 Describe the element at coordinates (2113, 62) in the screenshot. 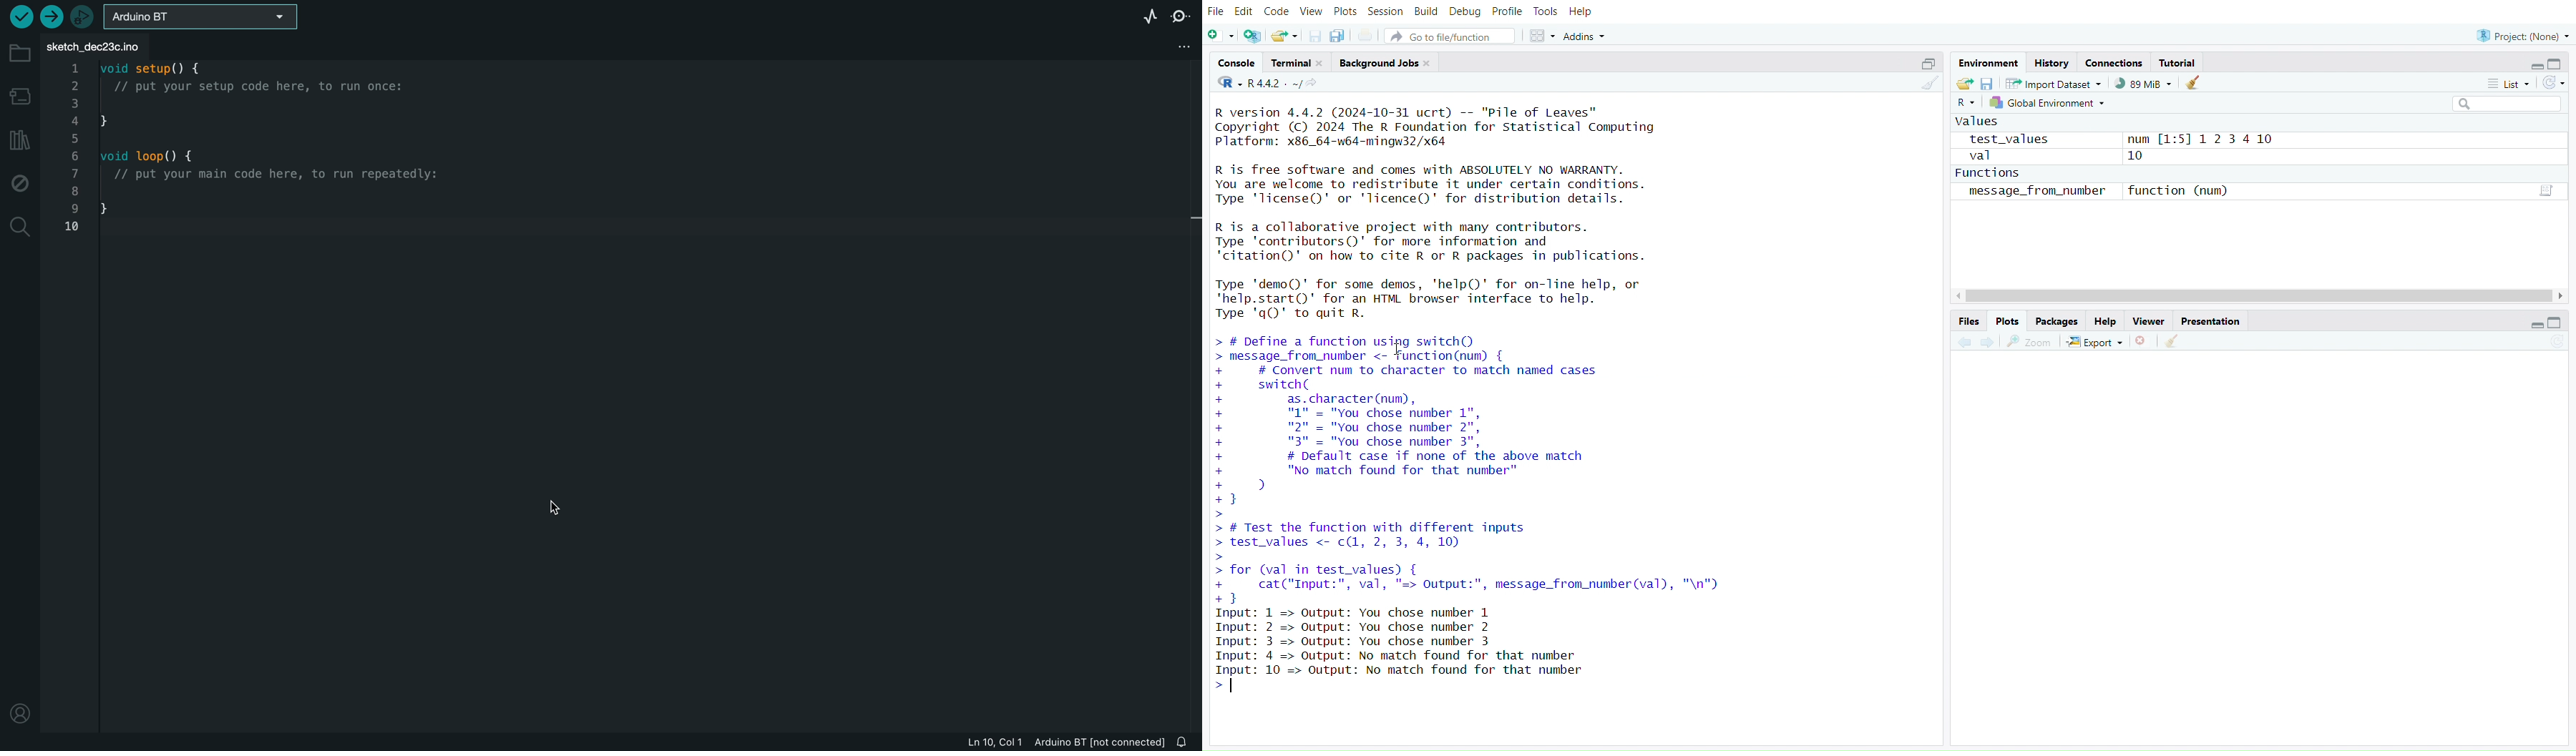

I see `Connections` at that location.